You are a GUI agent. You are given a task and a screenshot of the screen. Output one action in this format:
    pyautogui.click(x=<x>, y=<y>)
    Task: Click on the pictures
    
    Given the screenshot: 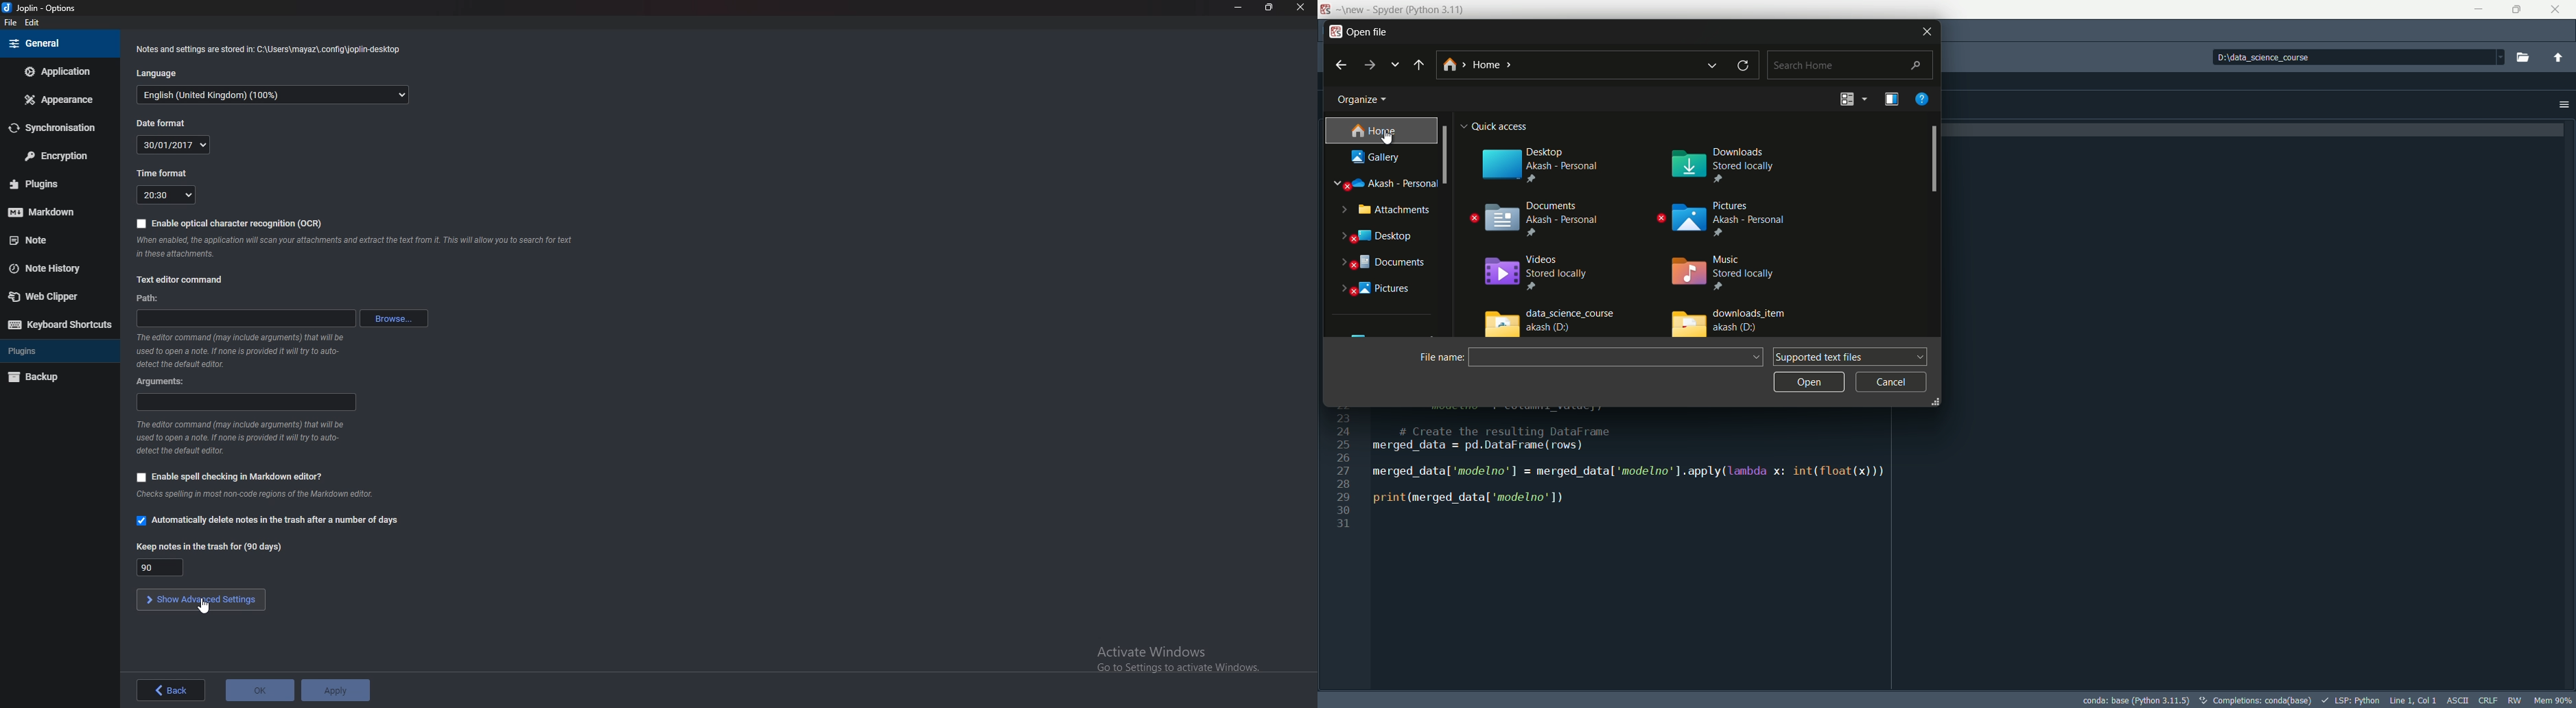 What is the action you would take?
    pyautogui.click(x=1725, y=220)
    